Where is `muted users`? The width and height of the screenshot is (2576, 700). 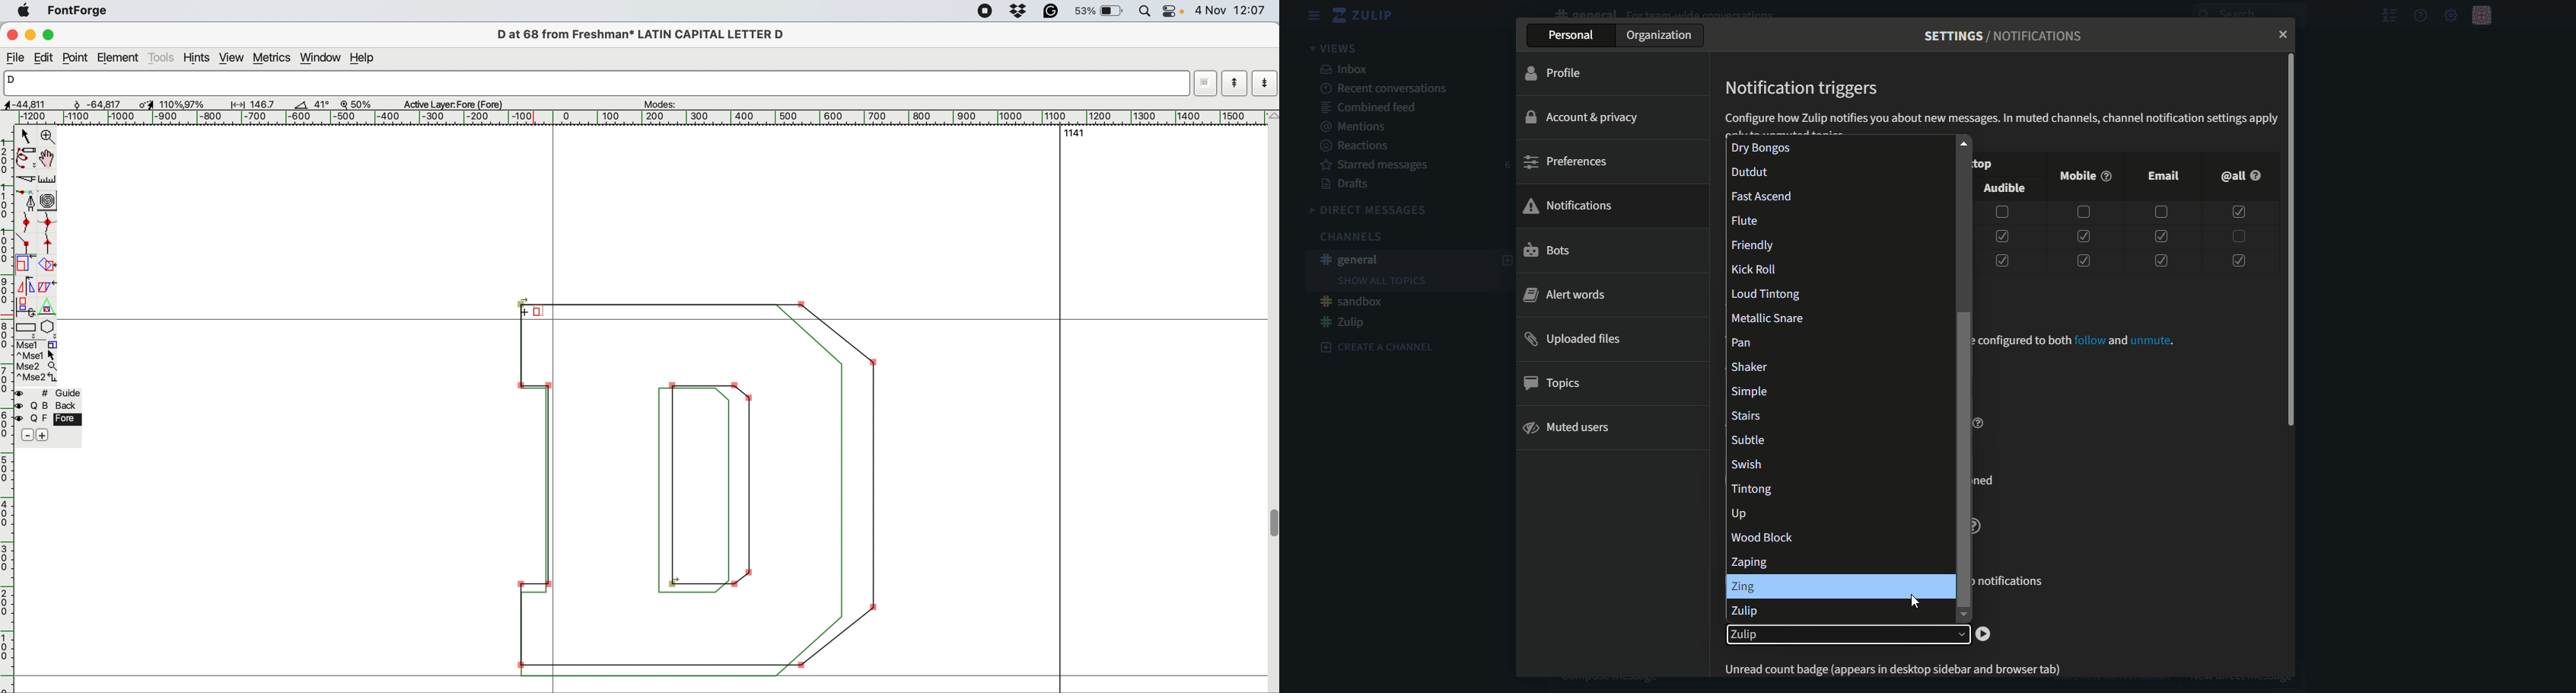
muted users is located at coordinates (1569, 428).